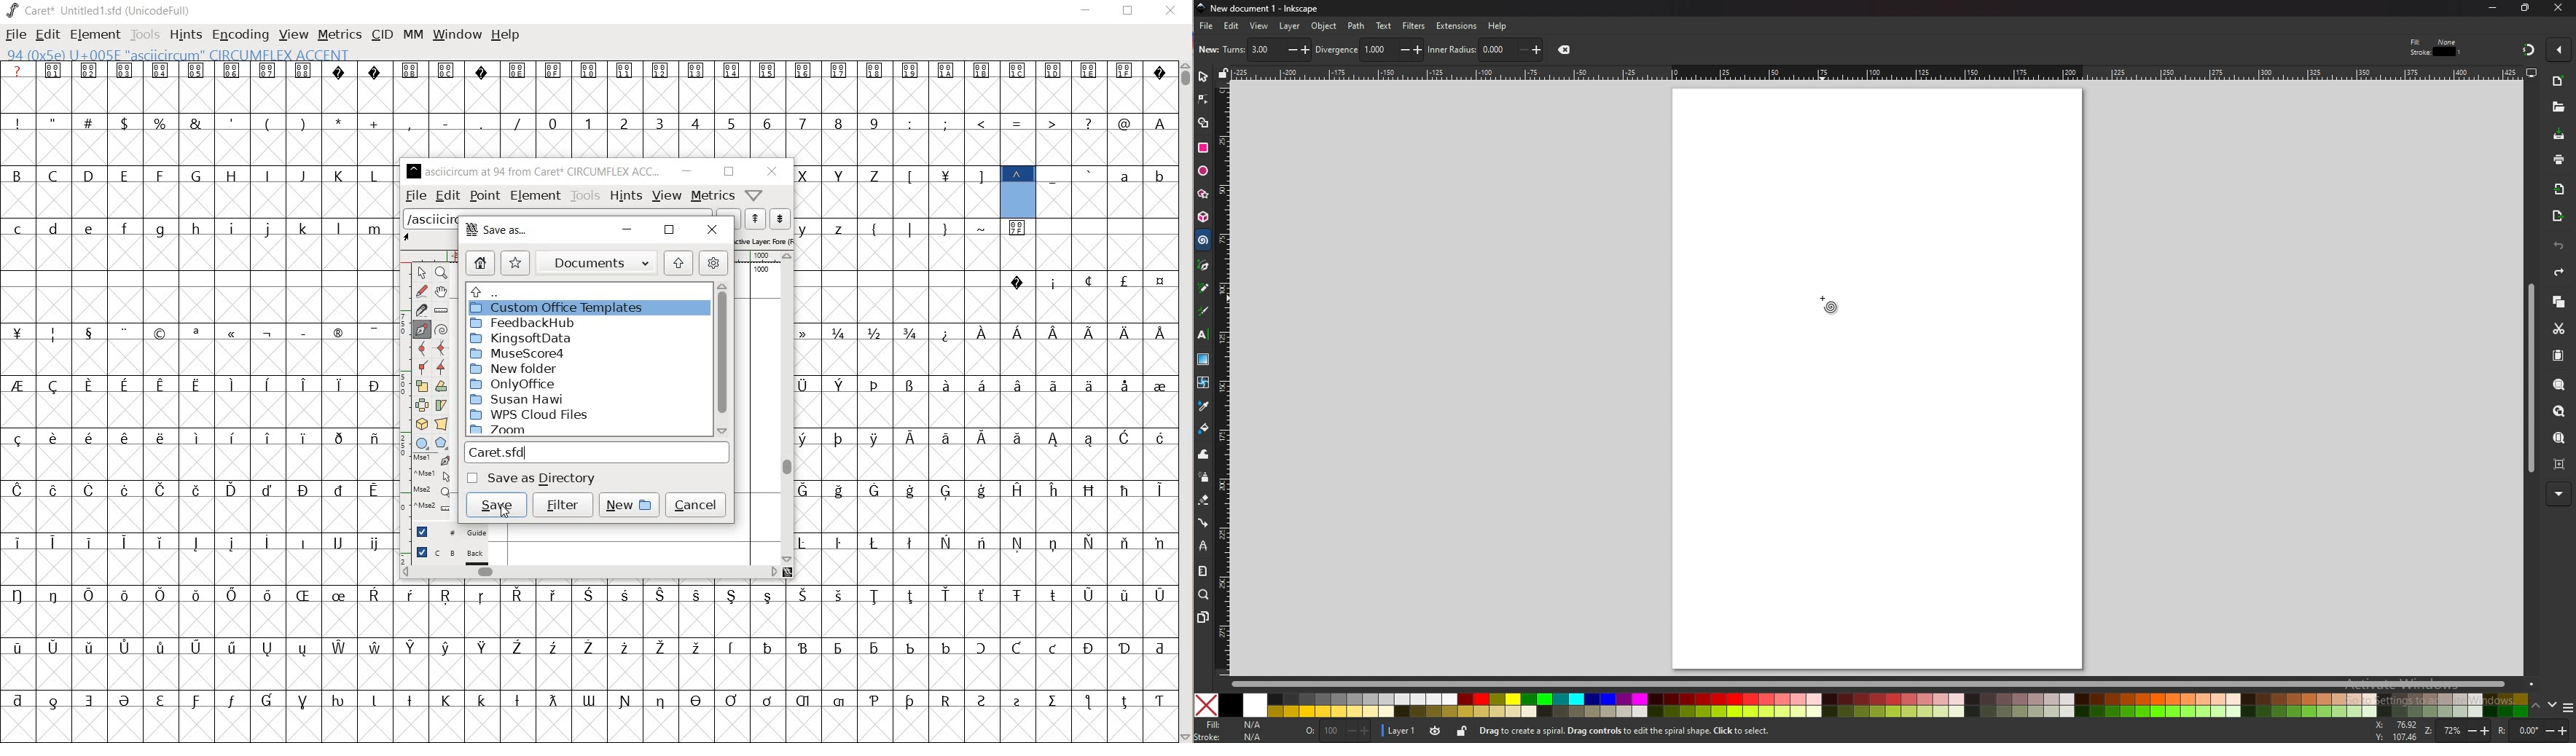  I want to click on cursor, so click(1207, 252).